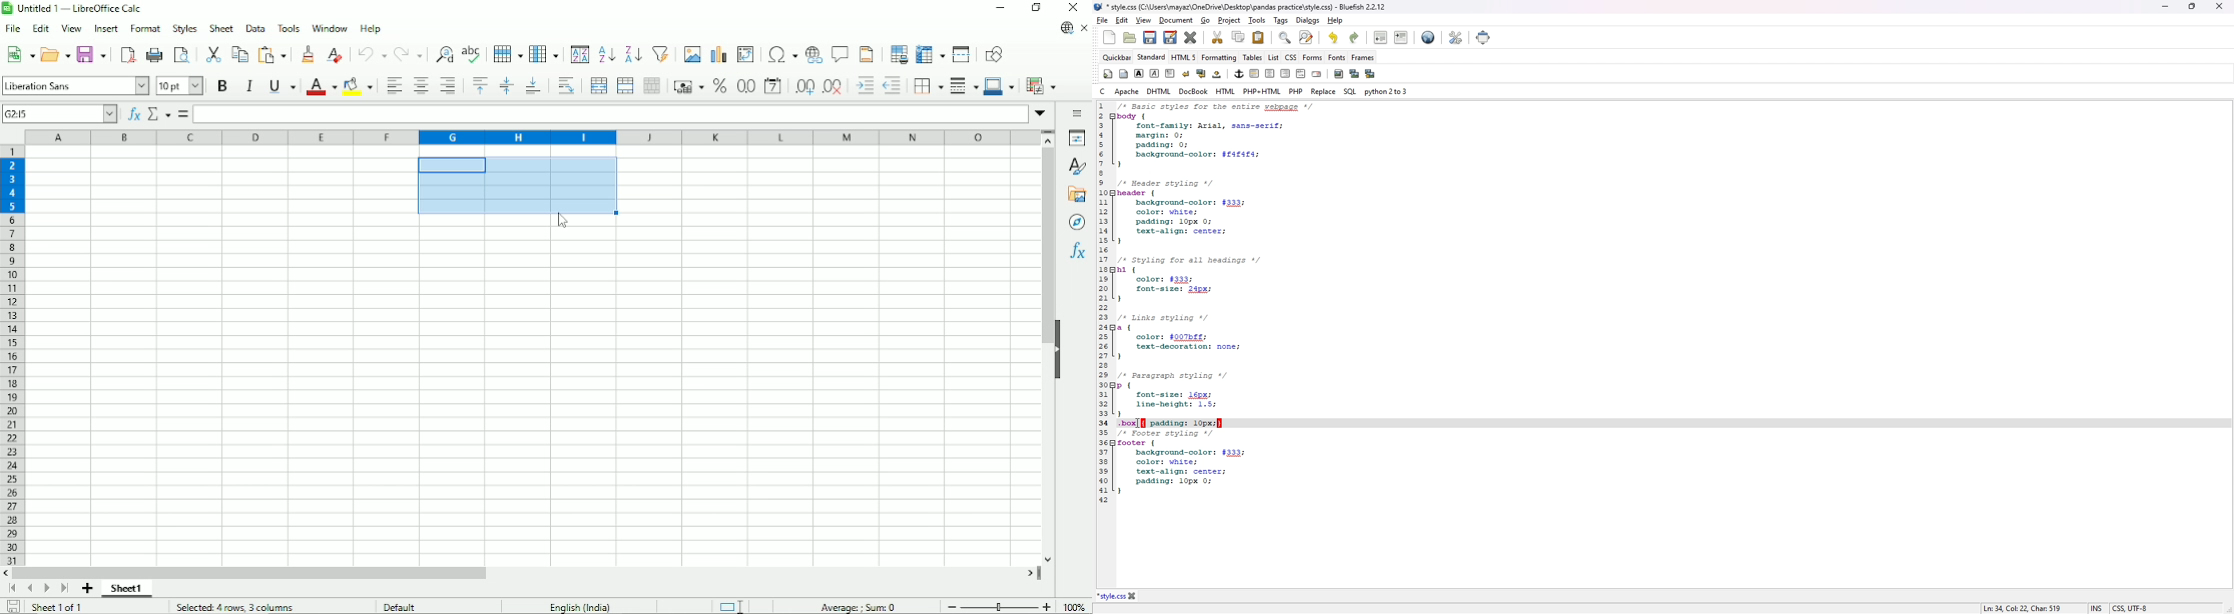 Image resolution: width=2240 pixels, height=616 pixels. What do you see at coordinates (76, 9) in the screenshot?
I see `Title` at bounding box center [76, 9].